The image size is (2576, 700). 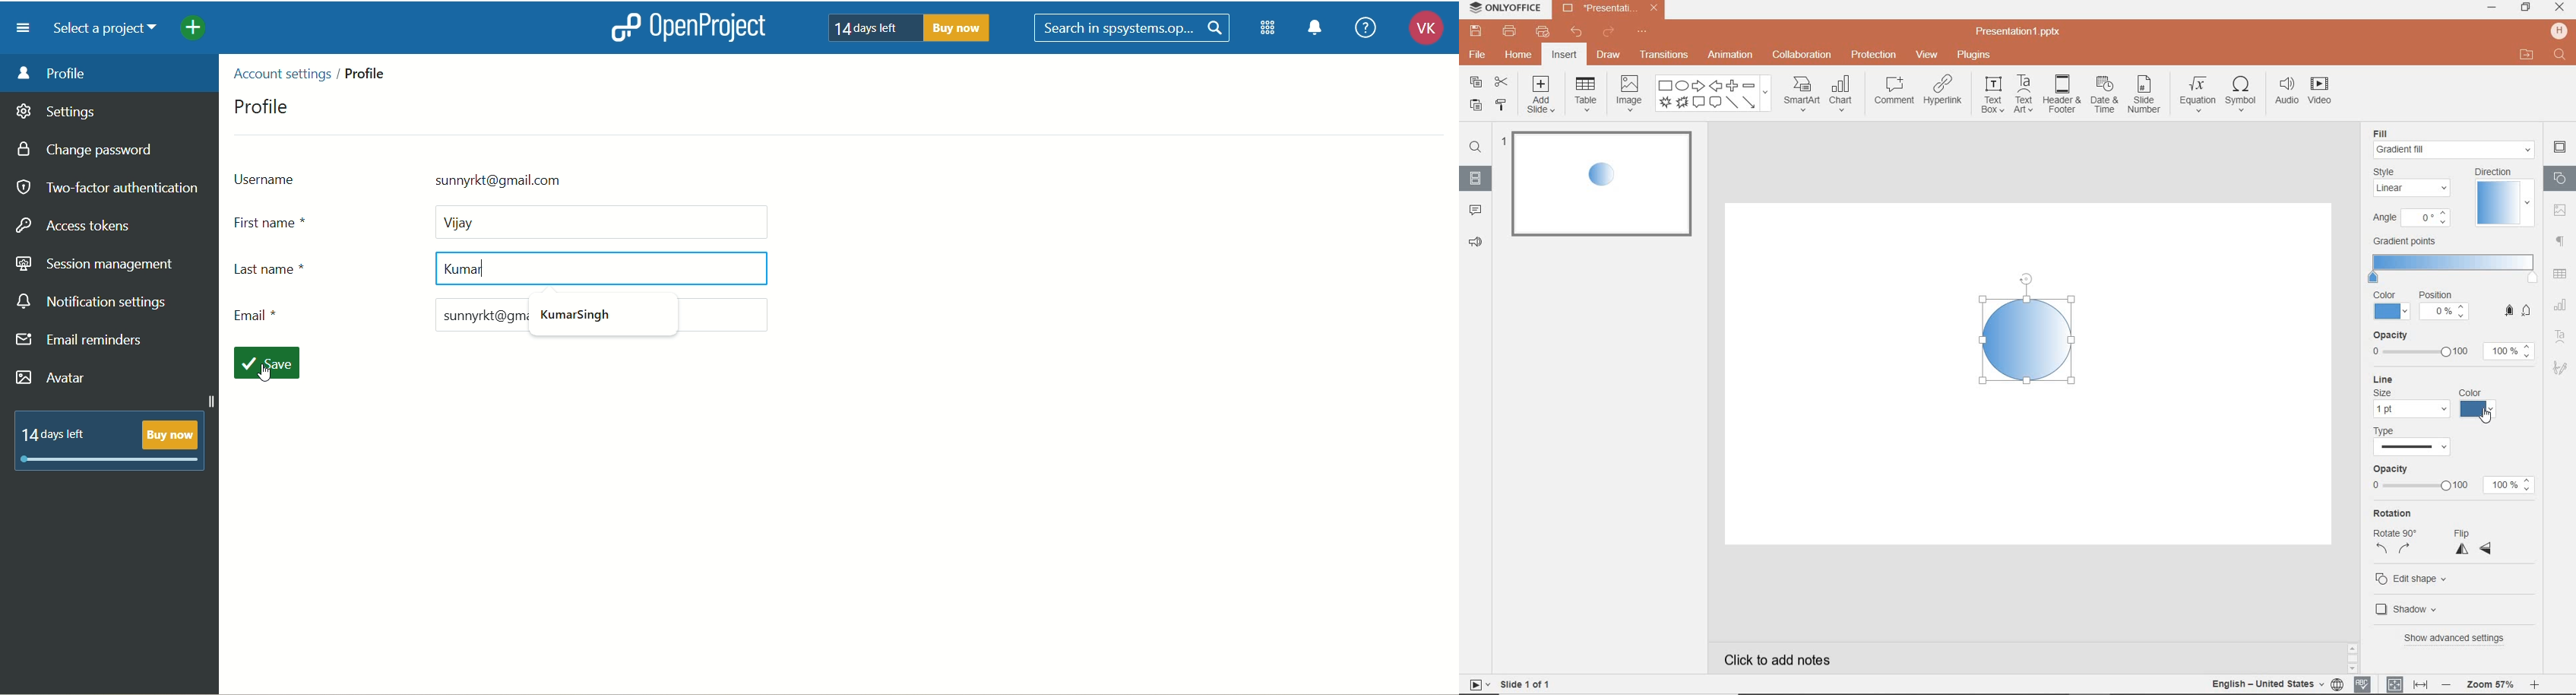 What do you see at coordinates (81, 343) in the screenshot?
I see `email reminders` at bounding box center [81, 343].